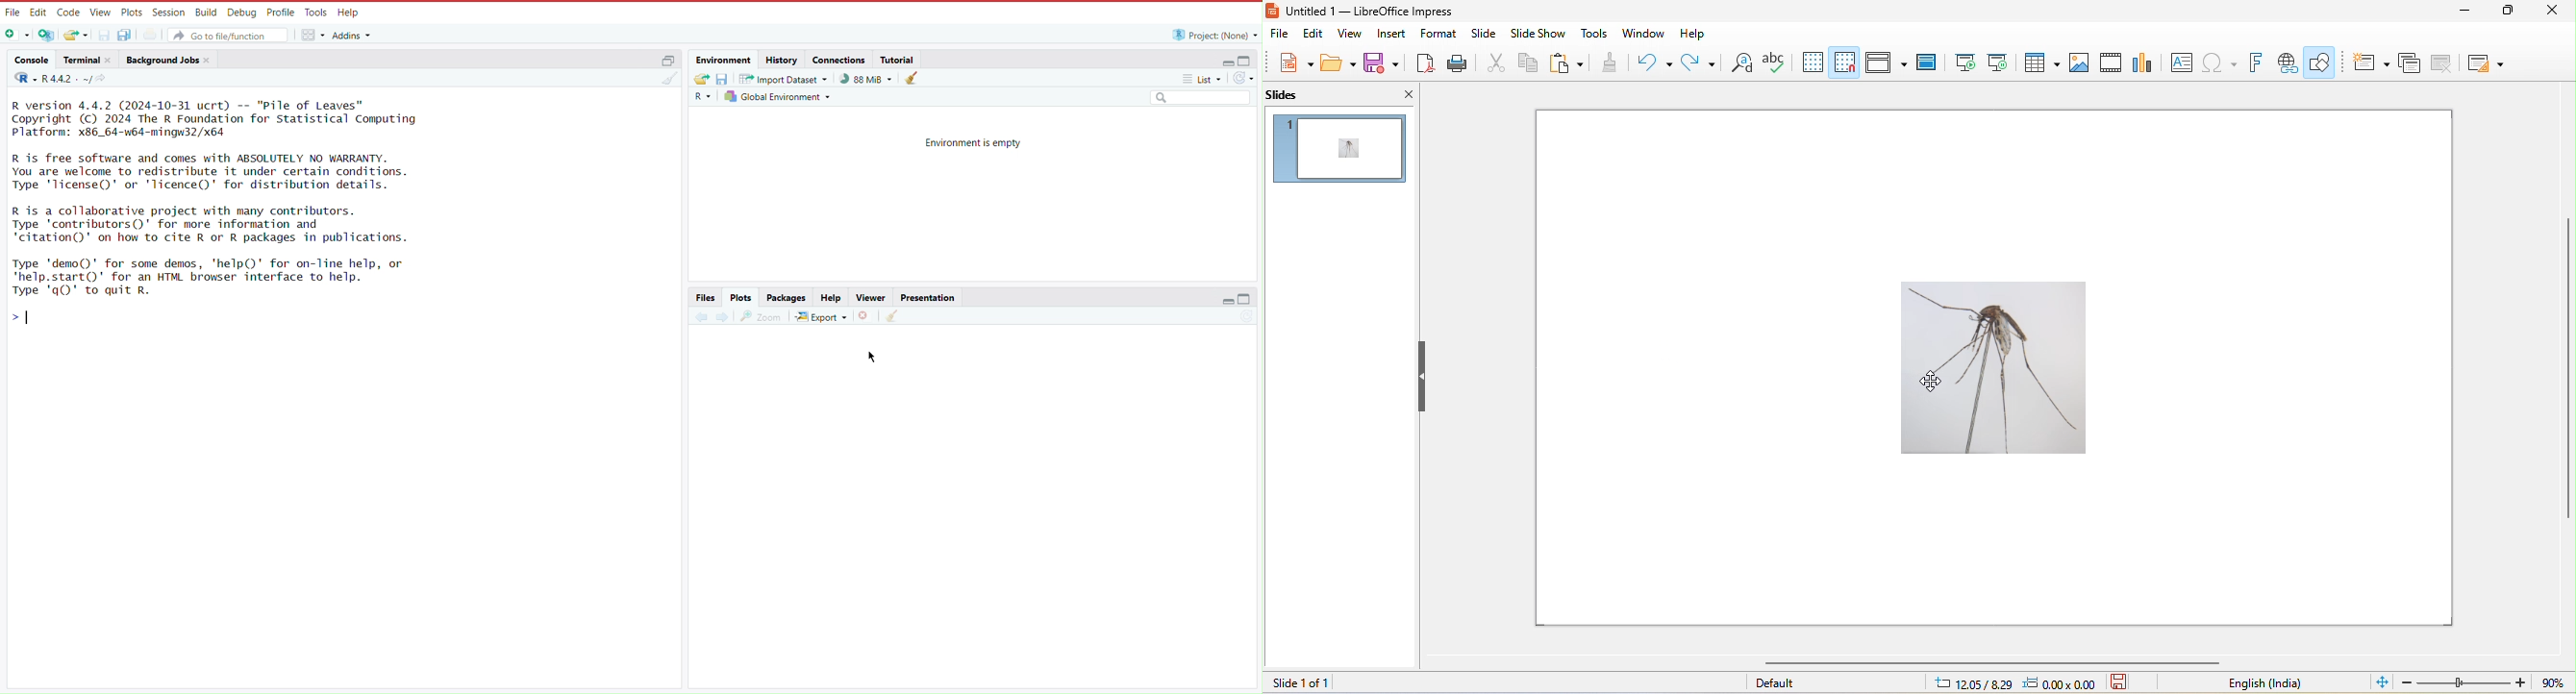 This screenshot has width=2576, height=700. I want to click on Go forward to the next source location (Ctrl + F10), so click(723, 315).